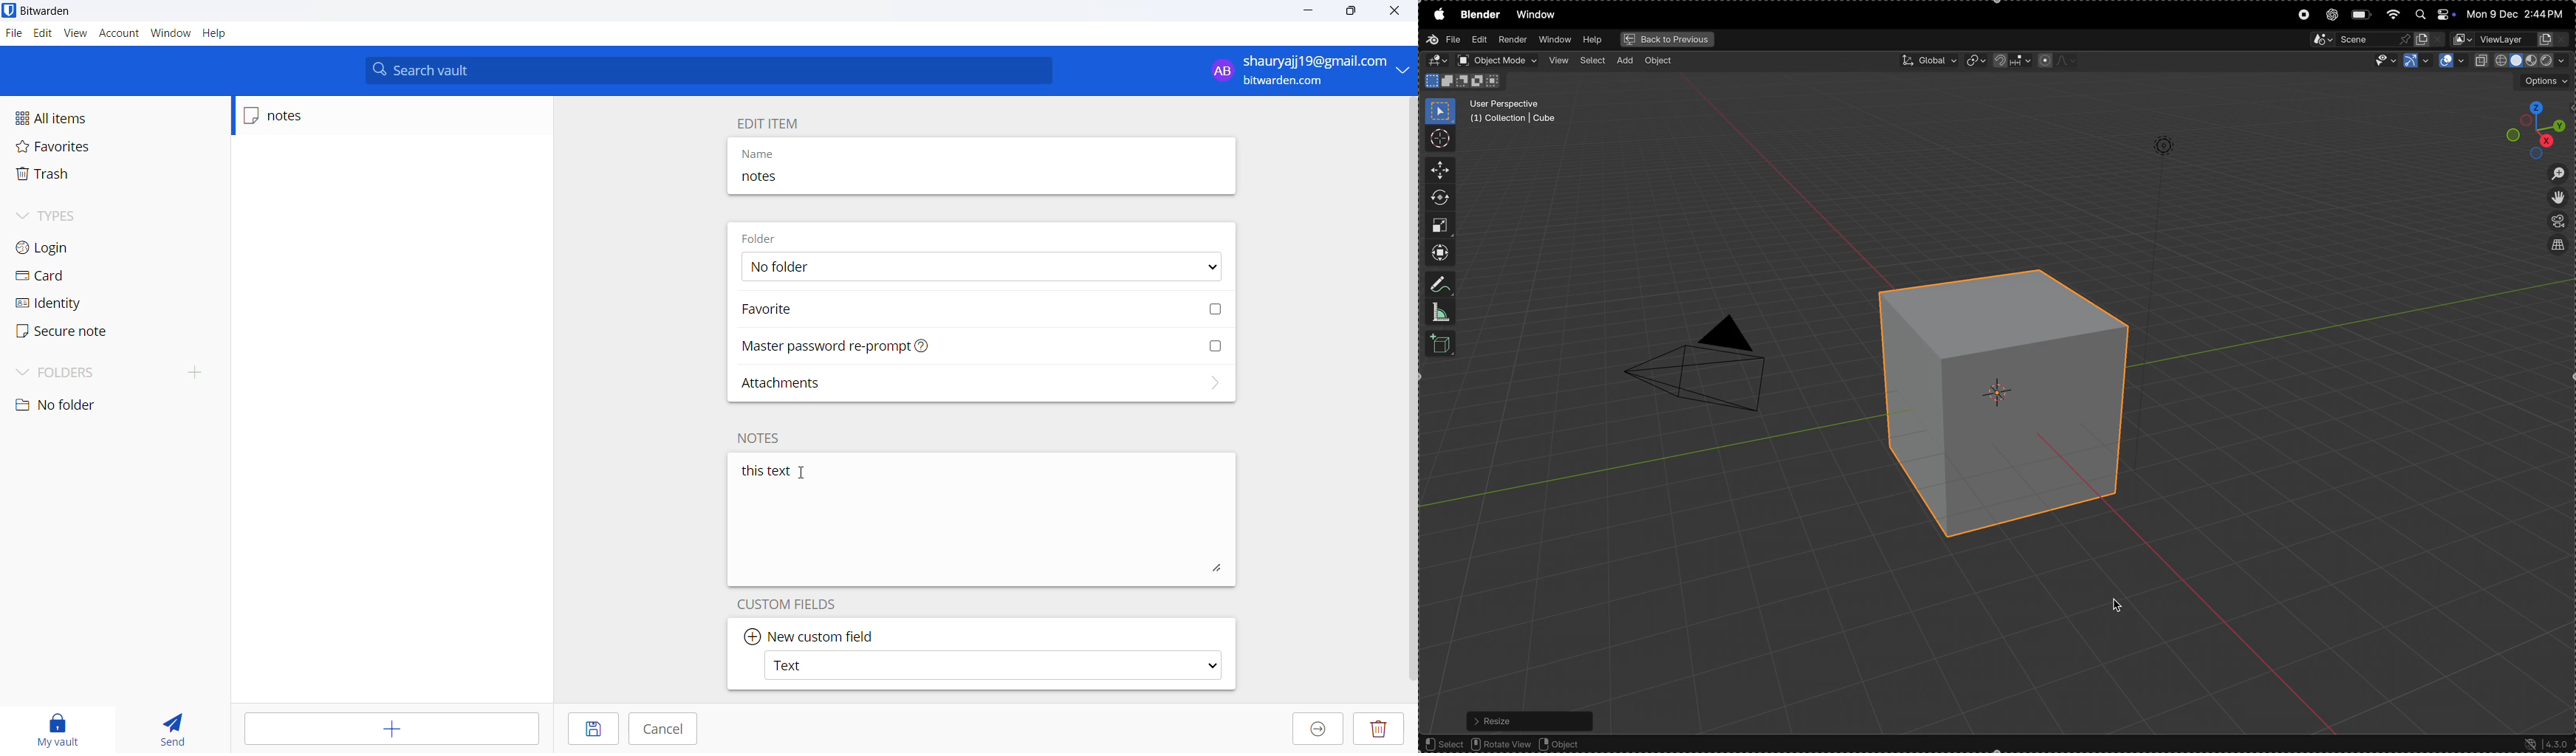 The image size is (2576, 756). I want to click on delete, so click(1380, 730).